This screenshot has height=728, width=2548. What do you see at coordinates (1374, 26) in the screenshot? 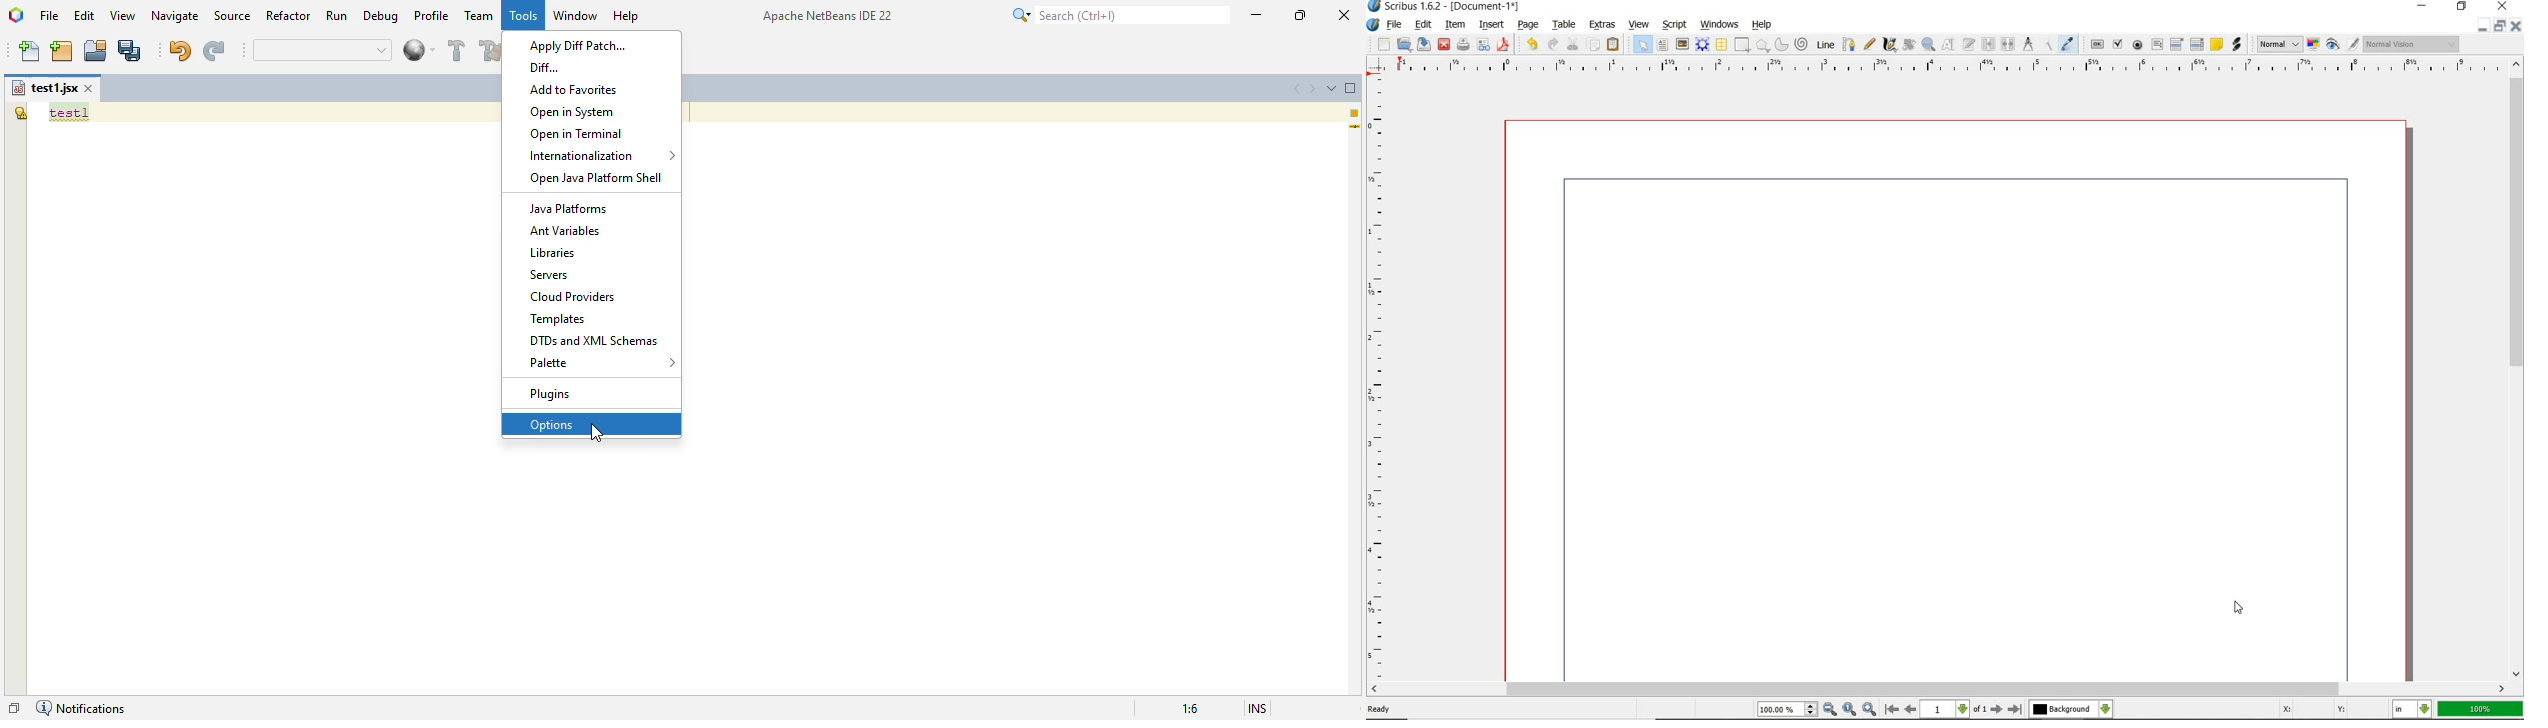
I see `system logo` at bounding box center [1374, 26].